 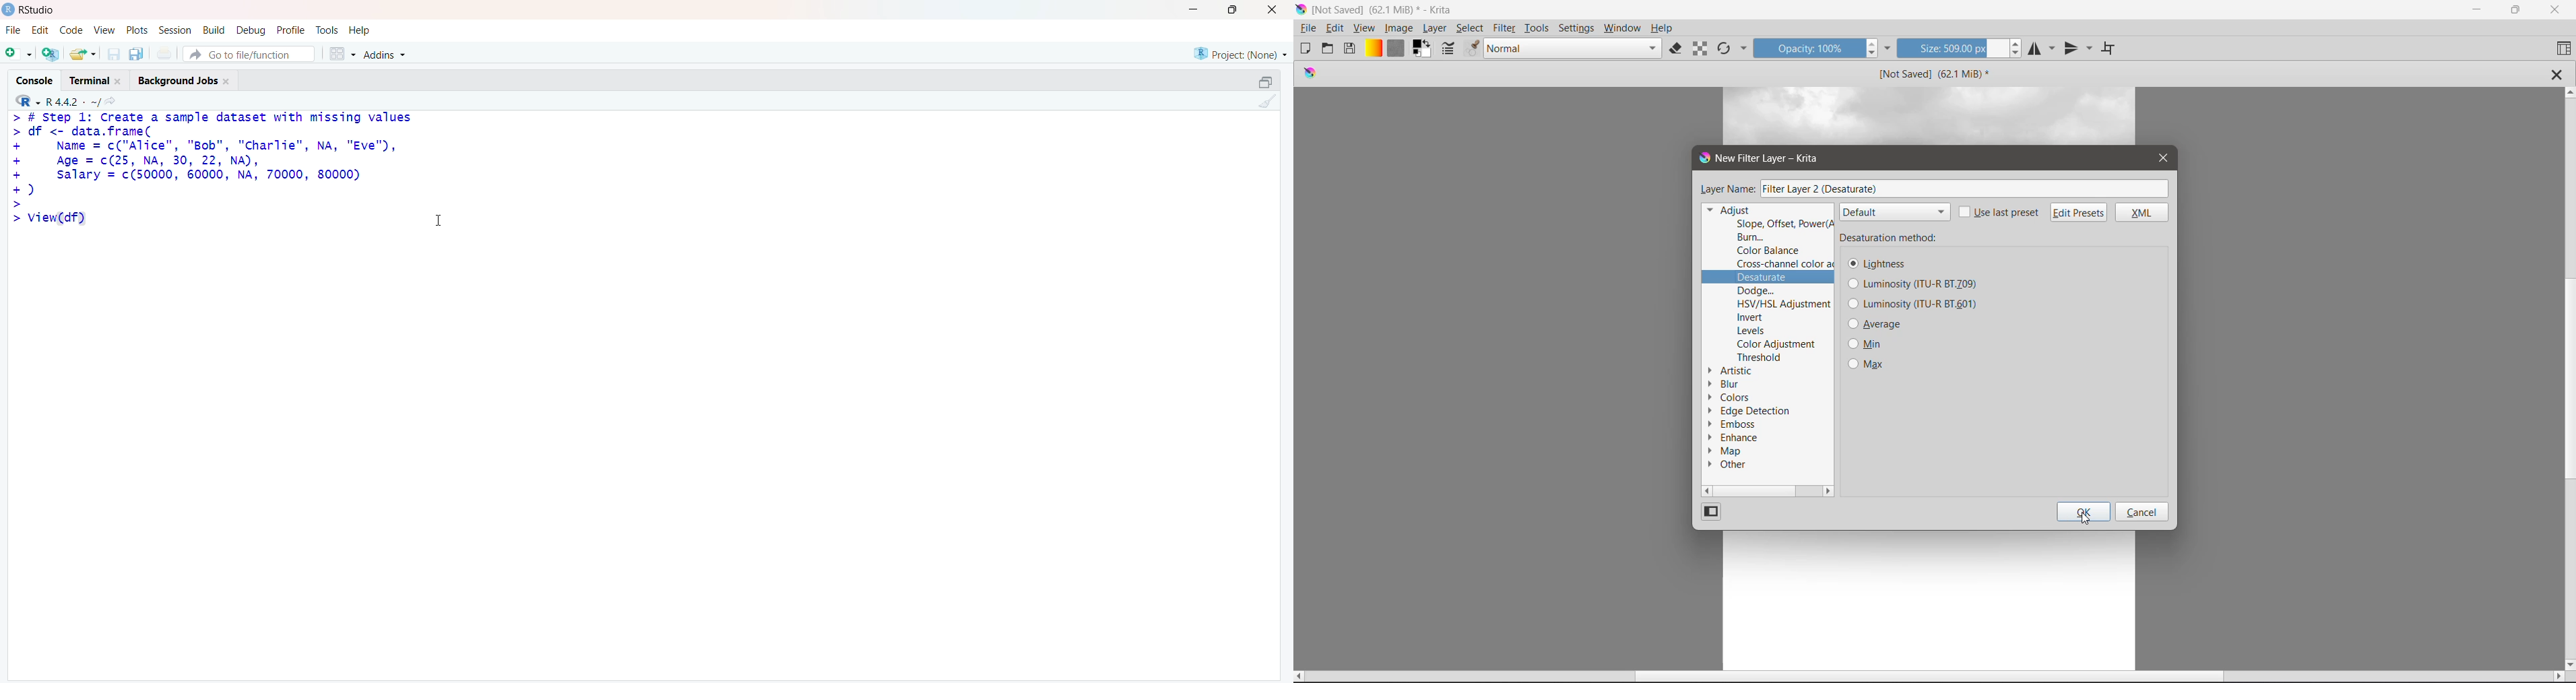 What do you see at coordinates (1737, 424) in the screenshot?
I see `Emboss` at bounding box center [1737, 424].